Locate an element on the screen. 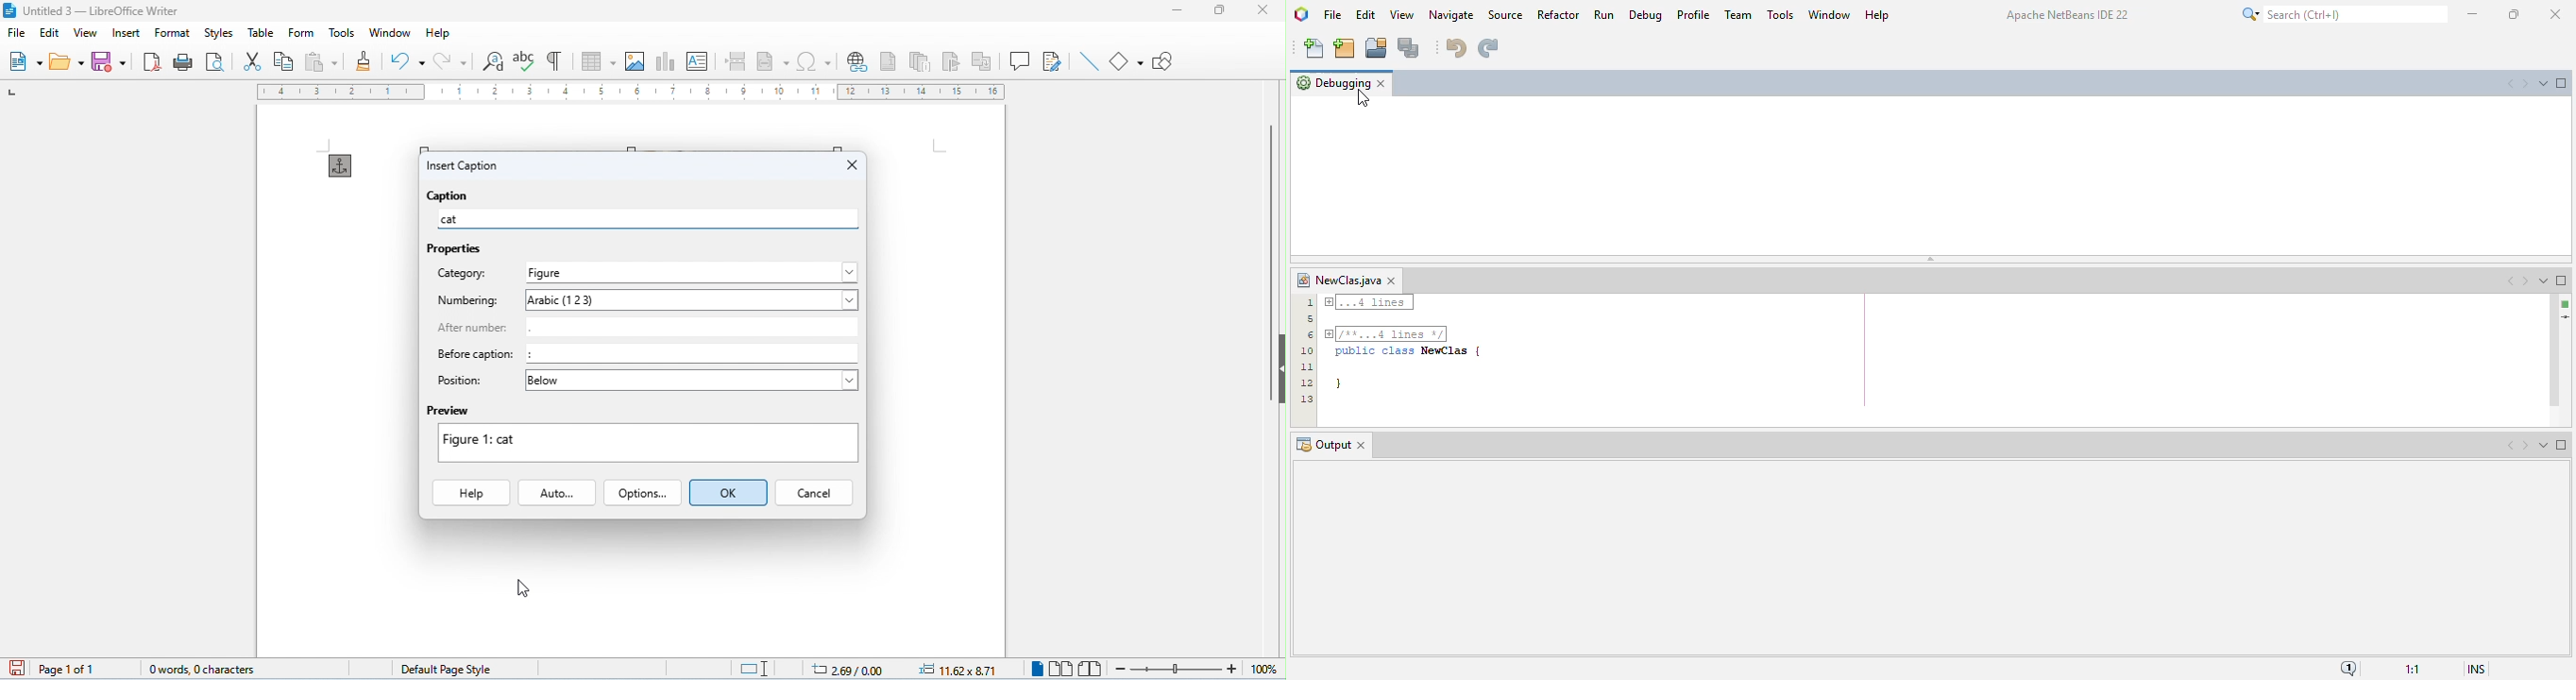 The width and height of the screenshot is (2576, 700). clone is located at coordinates (365, 60).